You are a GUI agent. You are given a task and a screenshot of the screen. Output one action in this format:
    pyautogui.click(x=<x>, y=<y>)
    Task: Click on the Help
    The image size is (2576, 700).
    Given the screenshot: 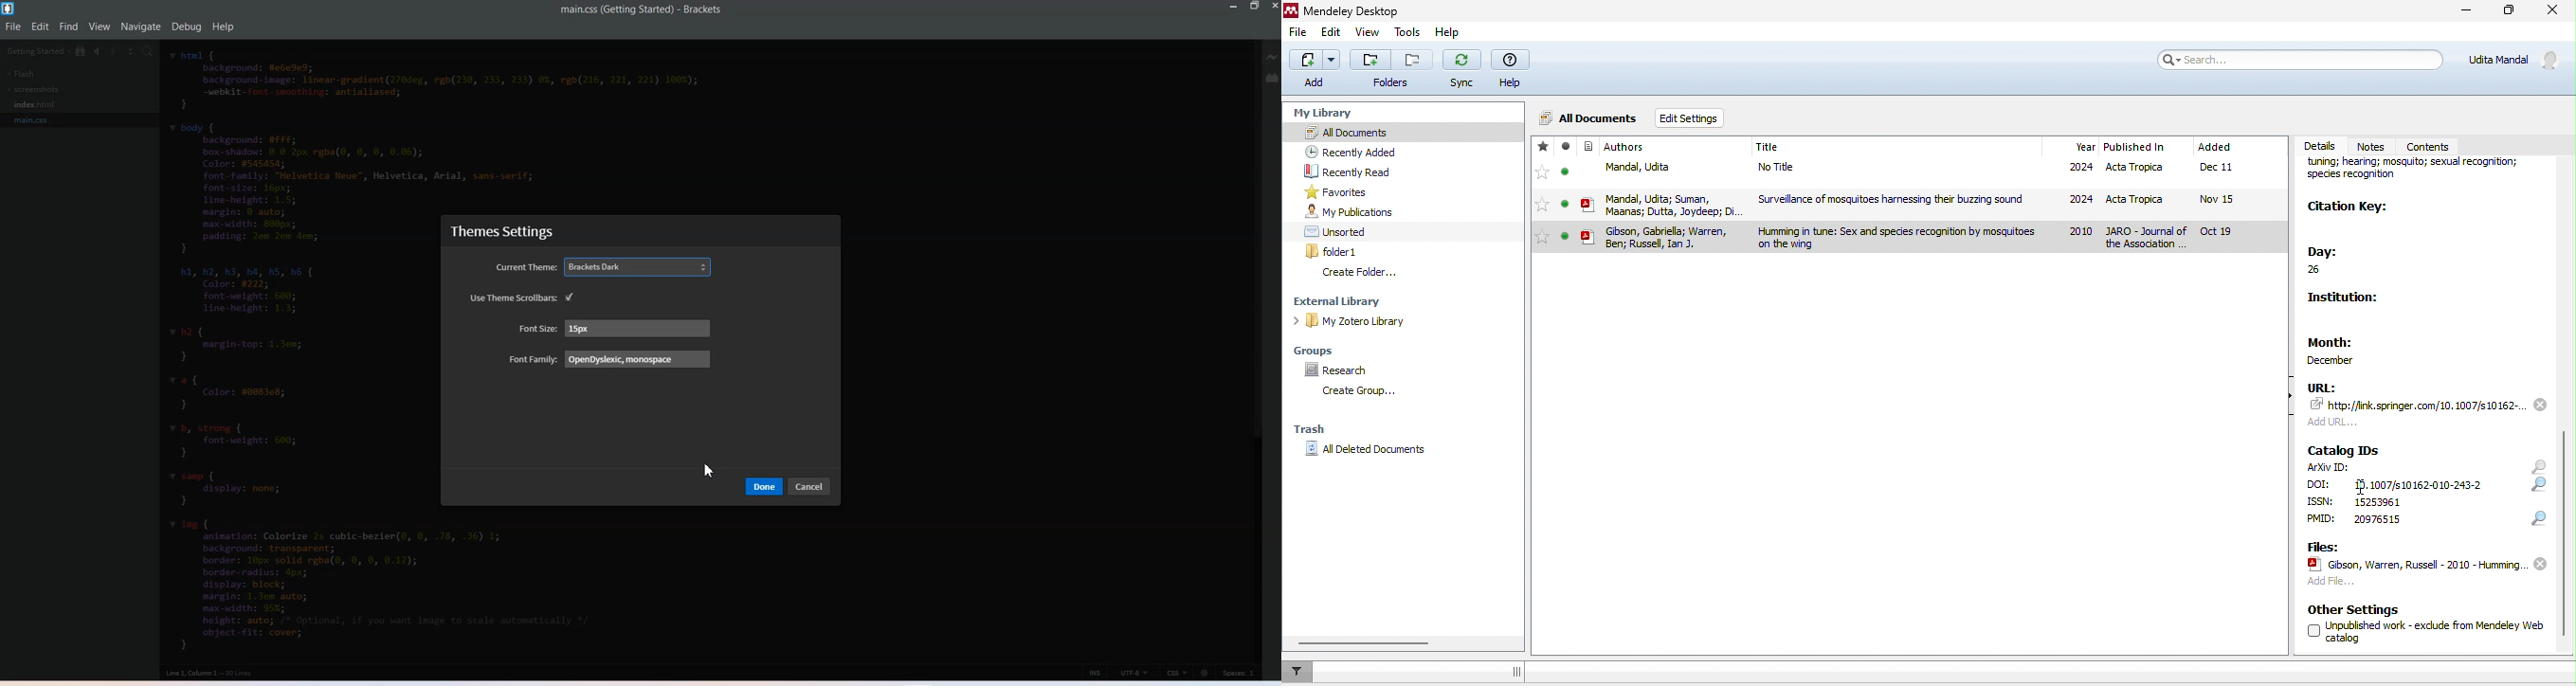 What is the action you would take?
    pyautogui.click(x=223, y=26)
    